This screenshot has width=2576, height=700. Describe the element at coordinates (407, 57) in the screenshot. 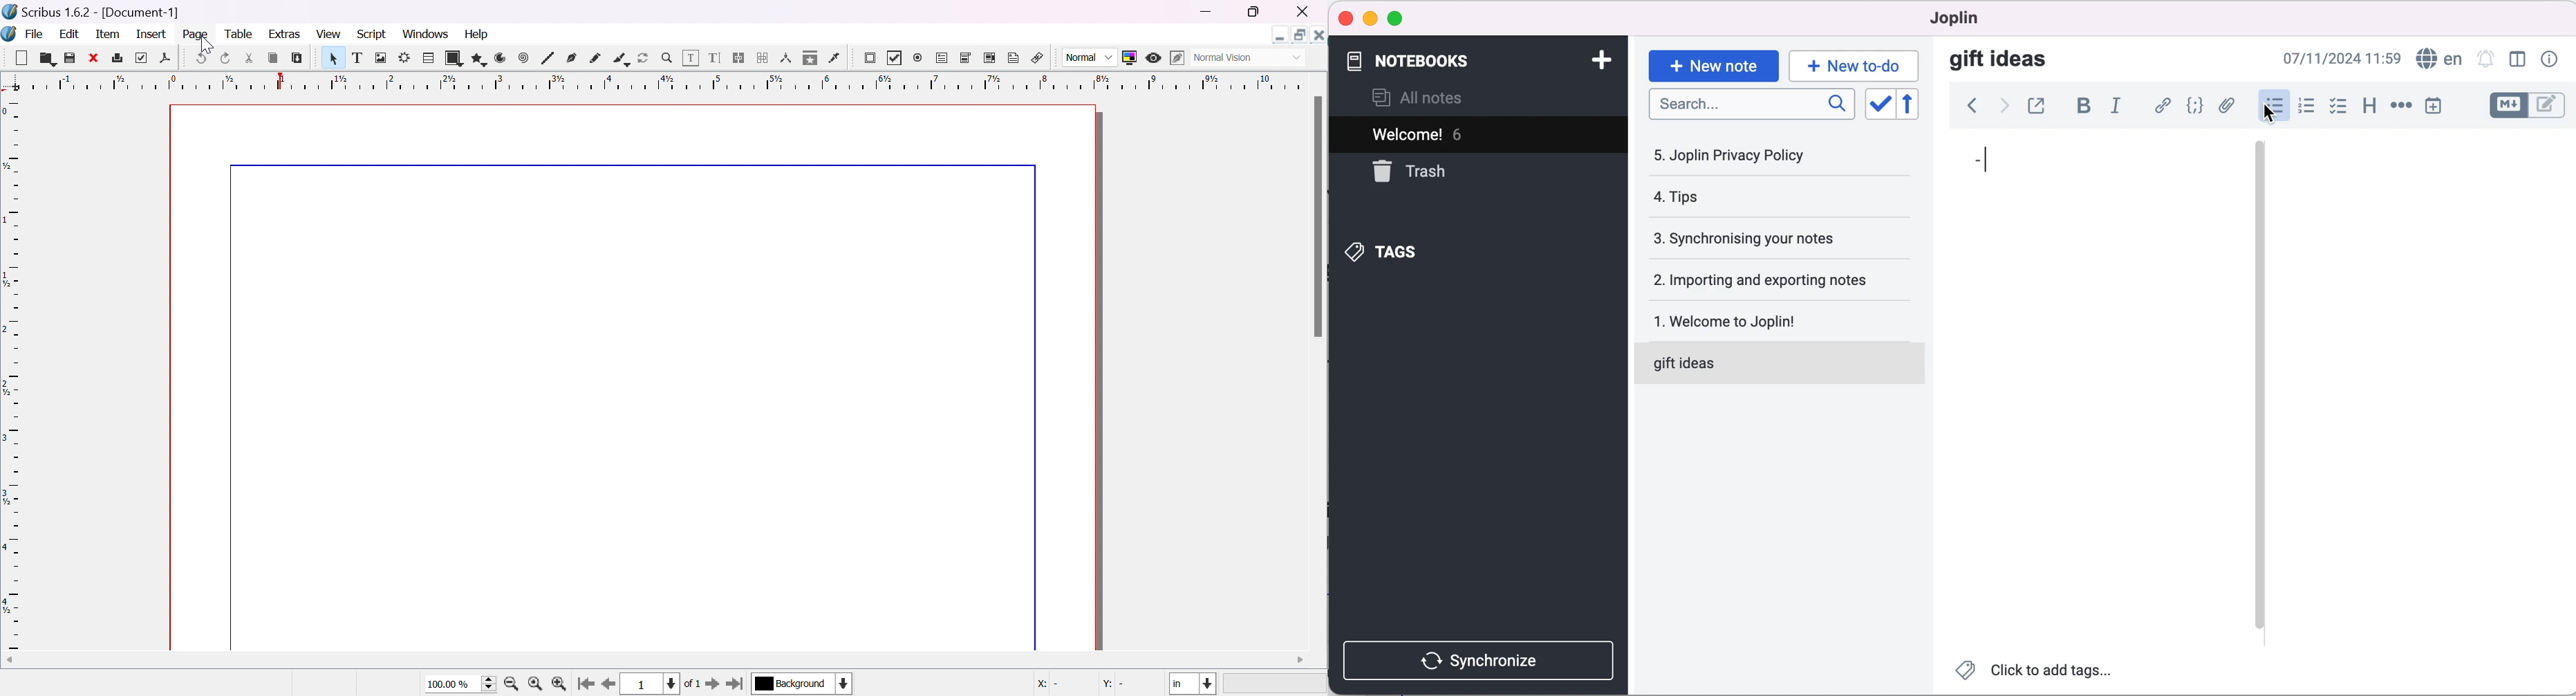

I see `render frame` at that location.